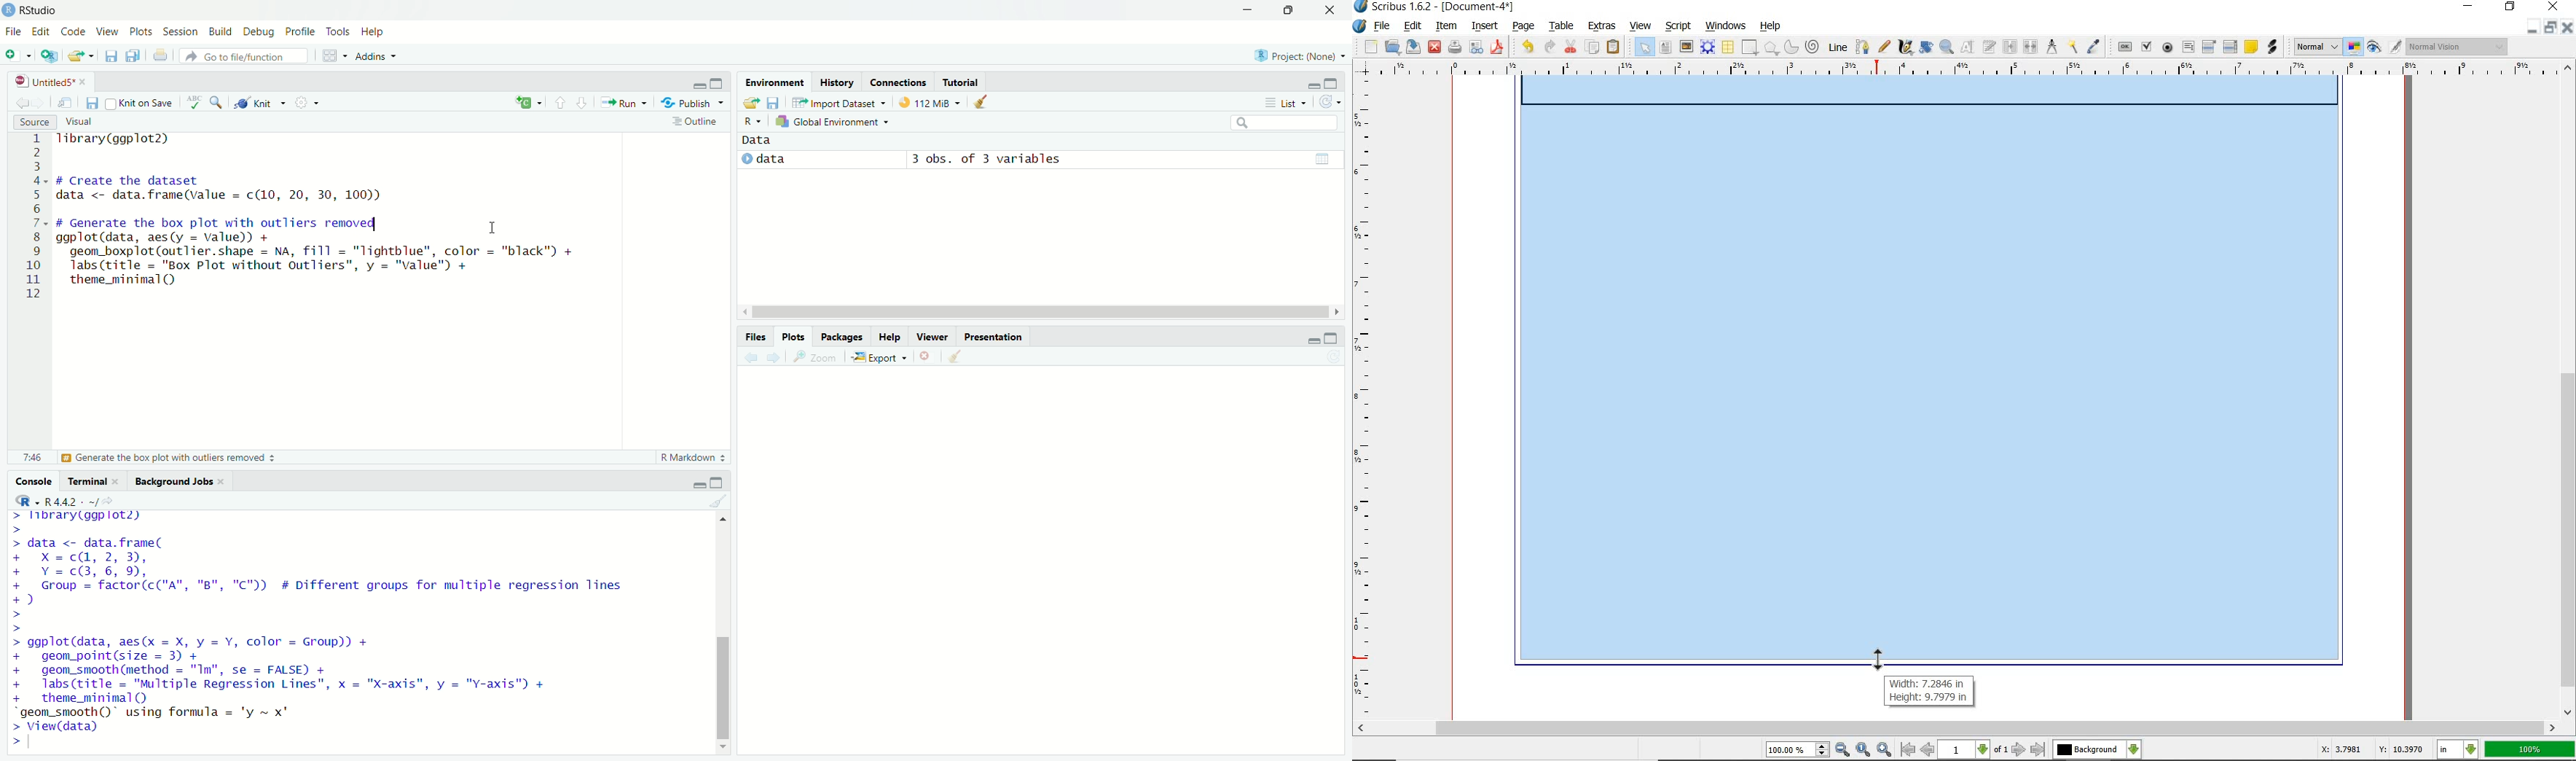 Image resolution: width=2576 pixels, height=784 pixels. I want to click on Normal, so click(2317, 47).